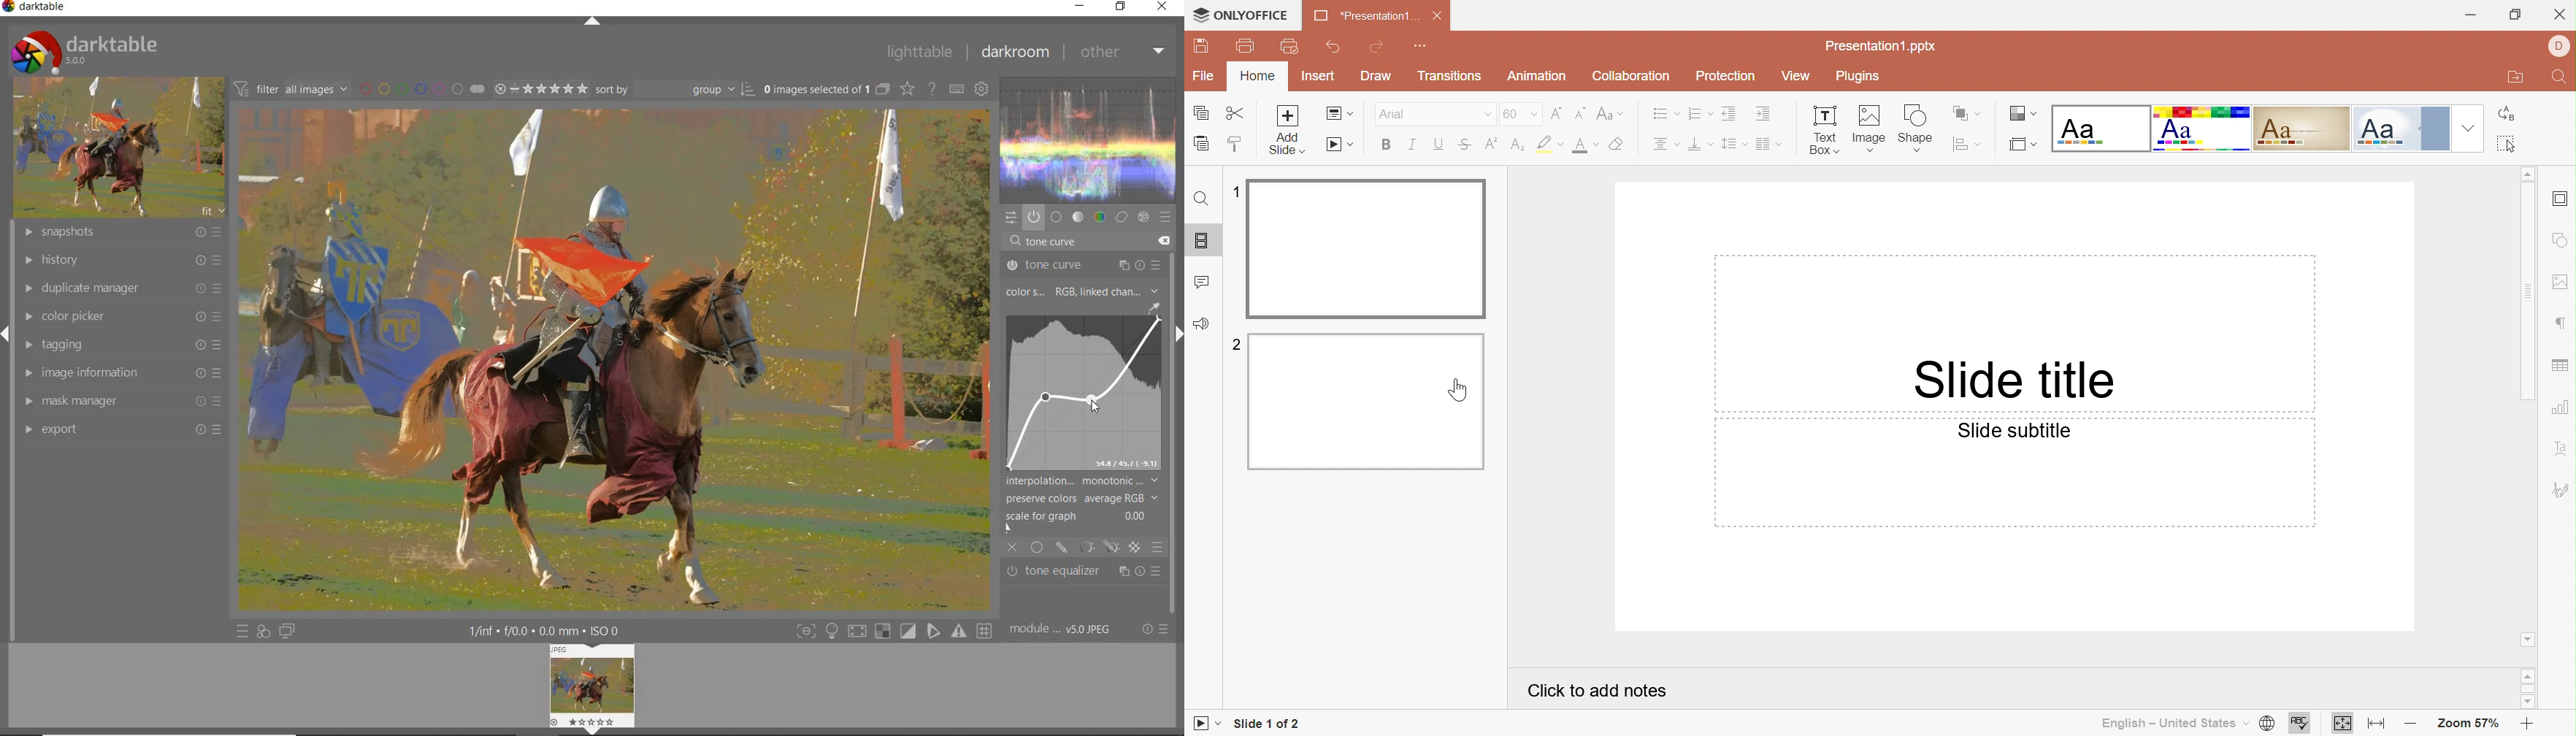 Image resolution: width=2576 pixels, height=756 pixels. I want to click on Scroll Up, so click(2529, 674).